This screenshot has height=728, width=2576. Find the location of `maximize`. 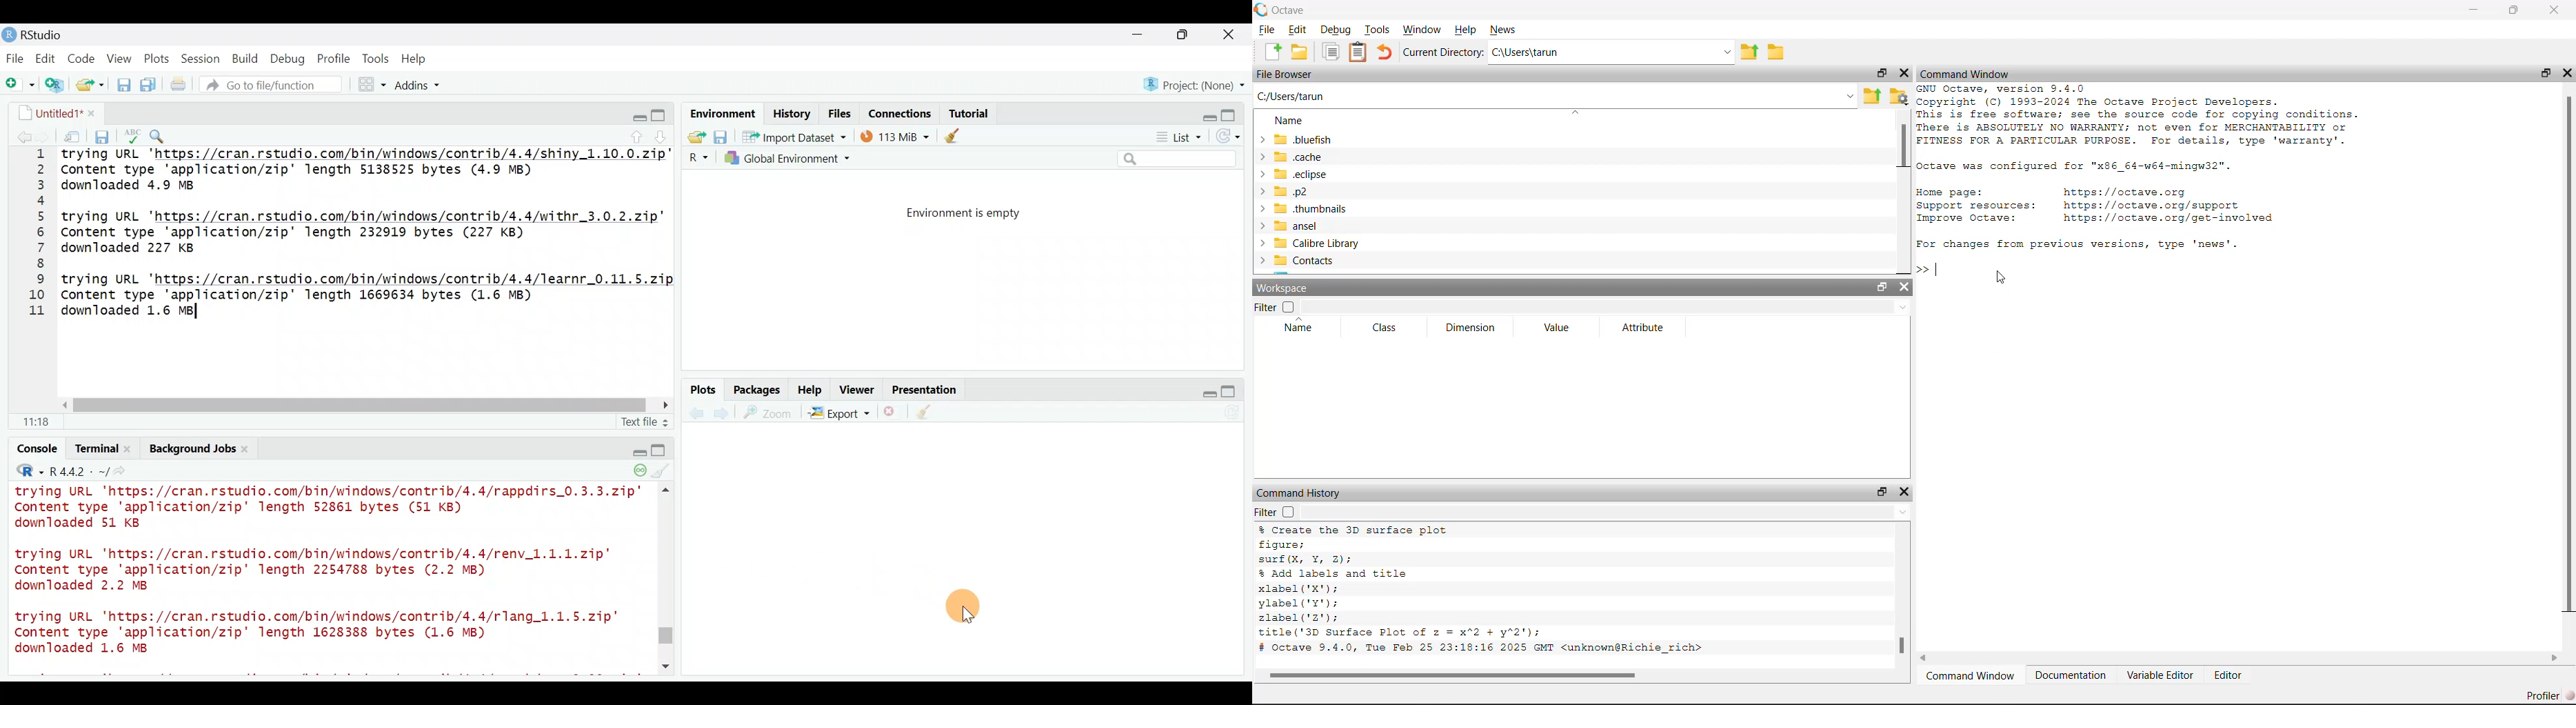

maximize is located at coordinates (661, 114).